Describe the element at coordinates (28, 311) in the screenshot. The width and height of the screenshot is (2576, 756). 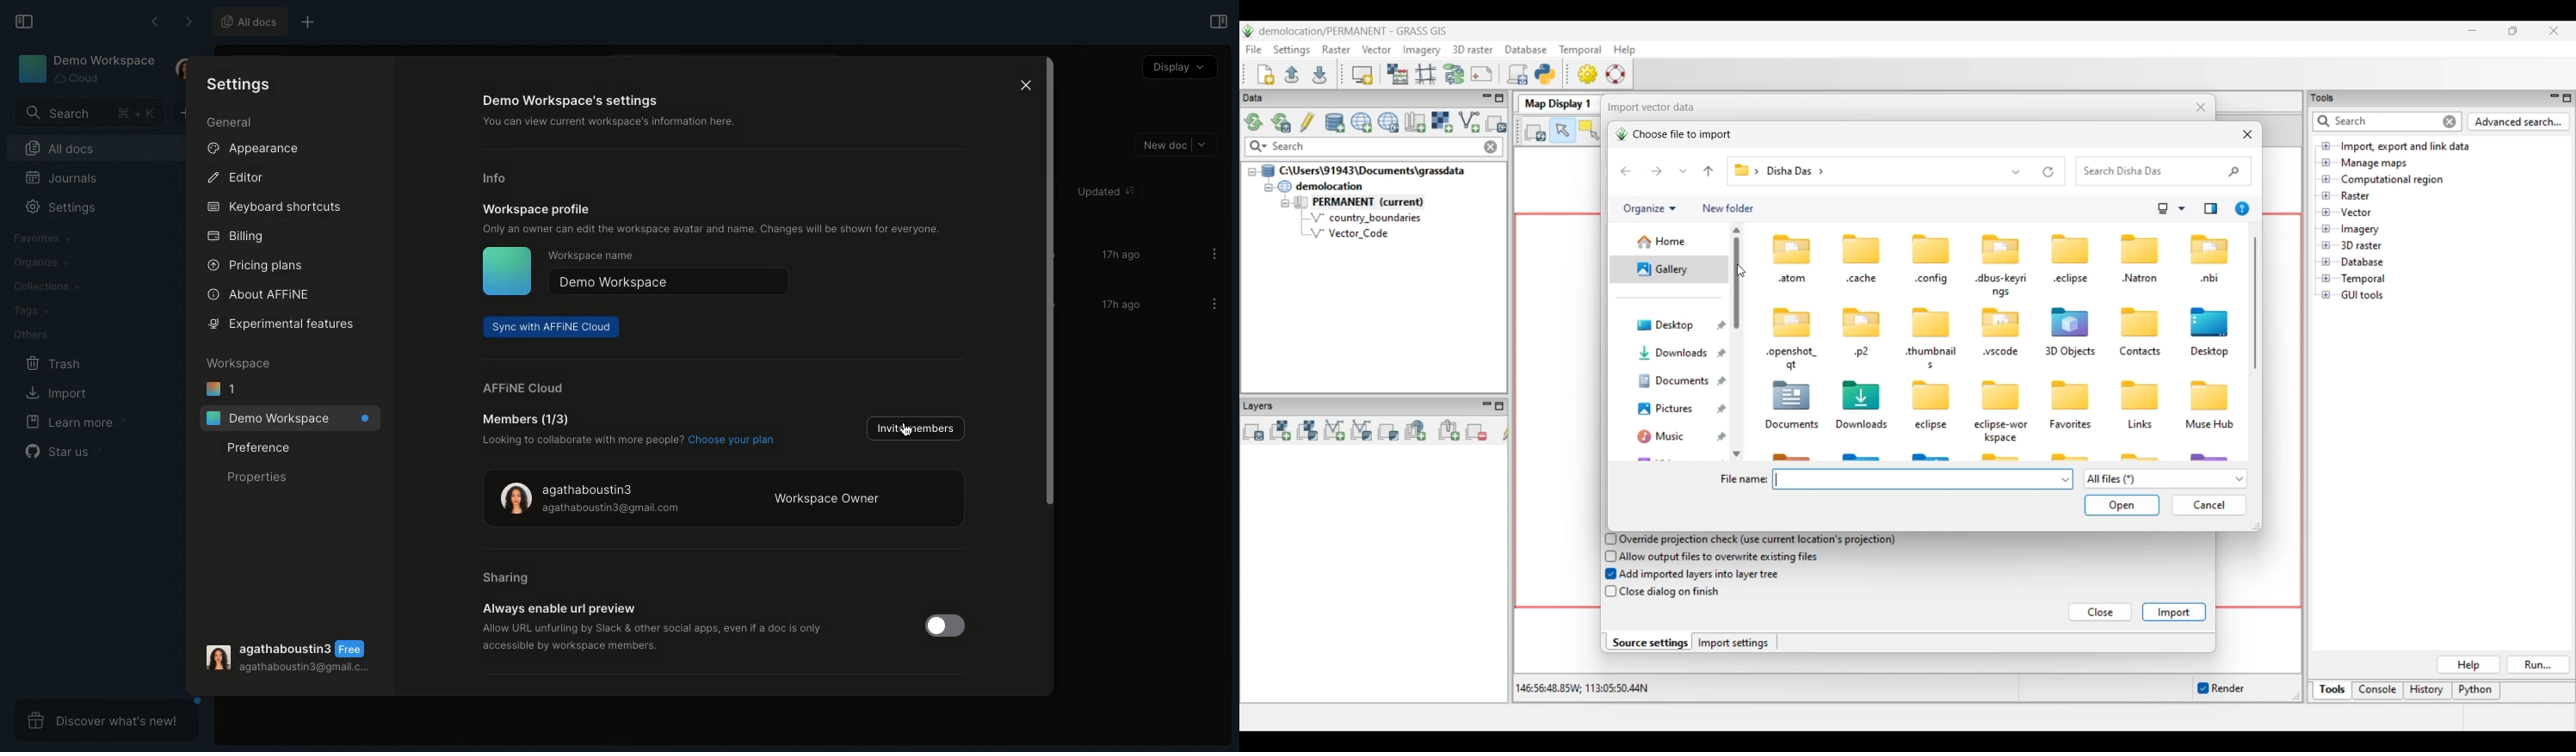
I see `Tags` at that location.